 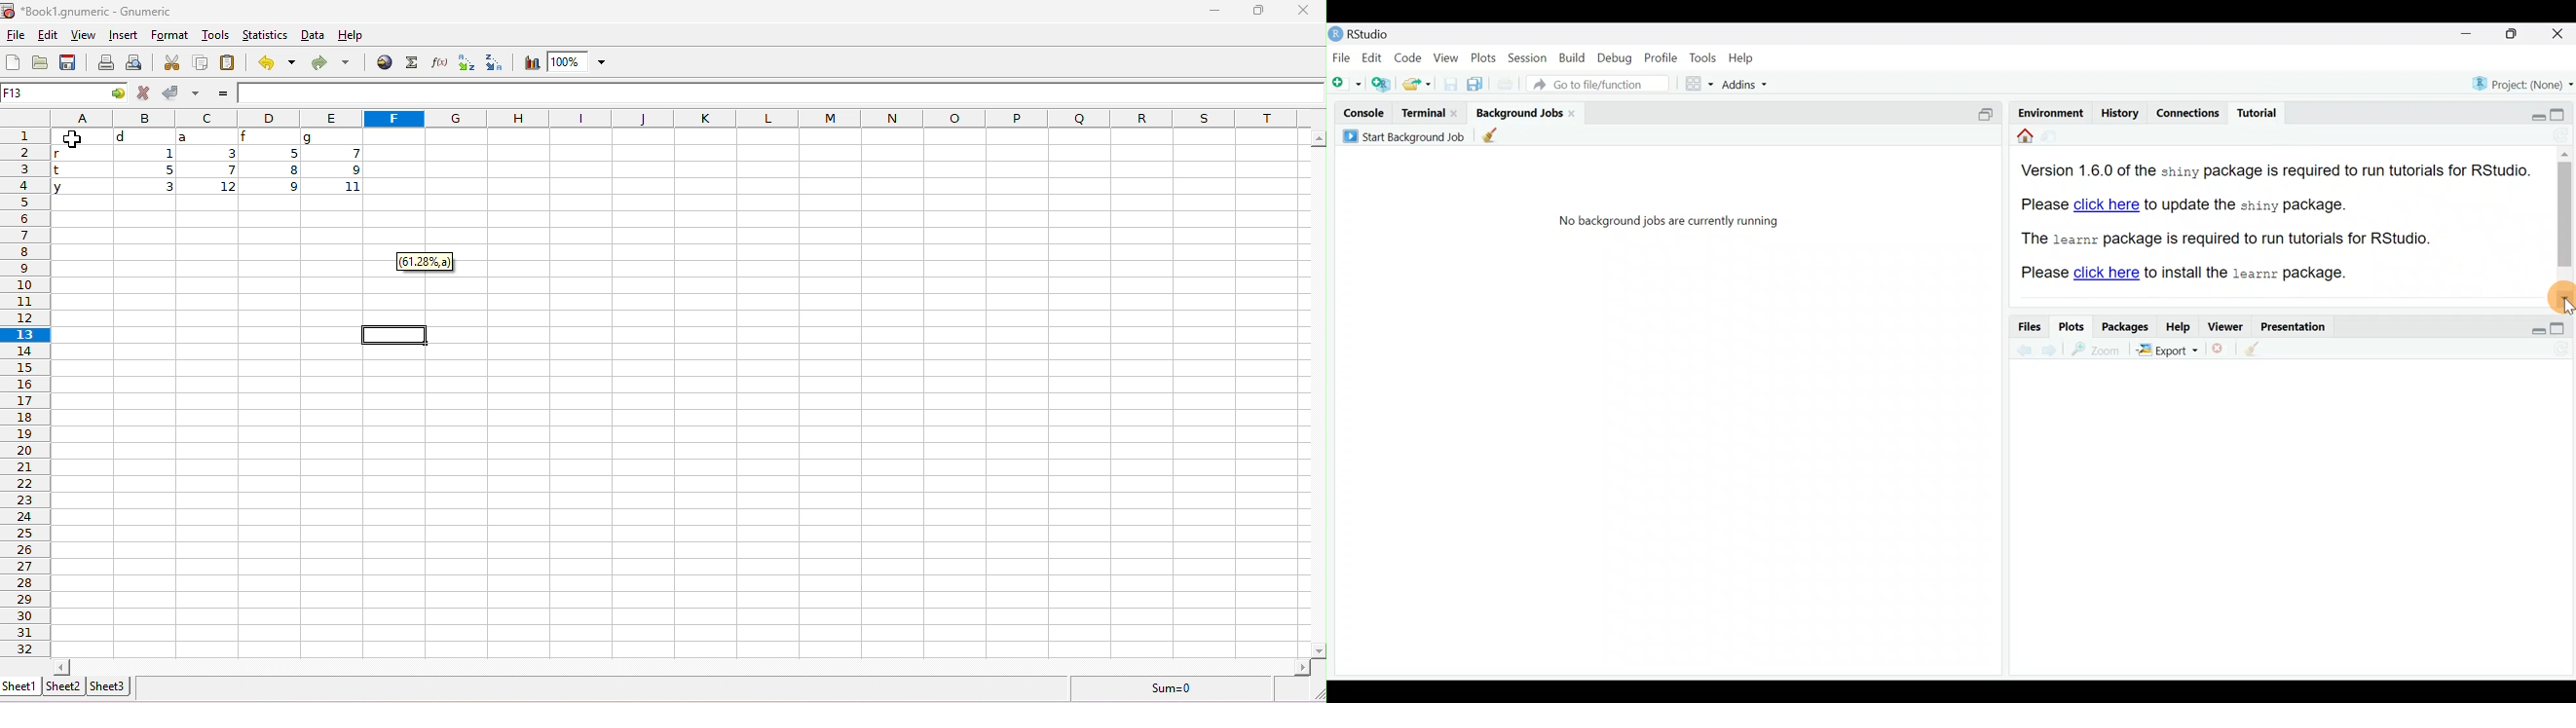 What do you see at coordinates (1989, 113) in the screenshot?
I see `Split` at bounding box center [1989, 113].